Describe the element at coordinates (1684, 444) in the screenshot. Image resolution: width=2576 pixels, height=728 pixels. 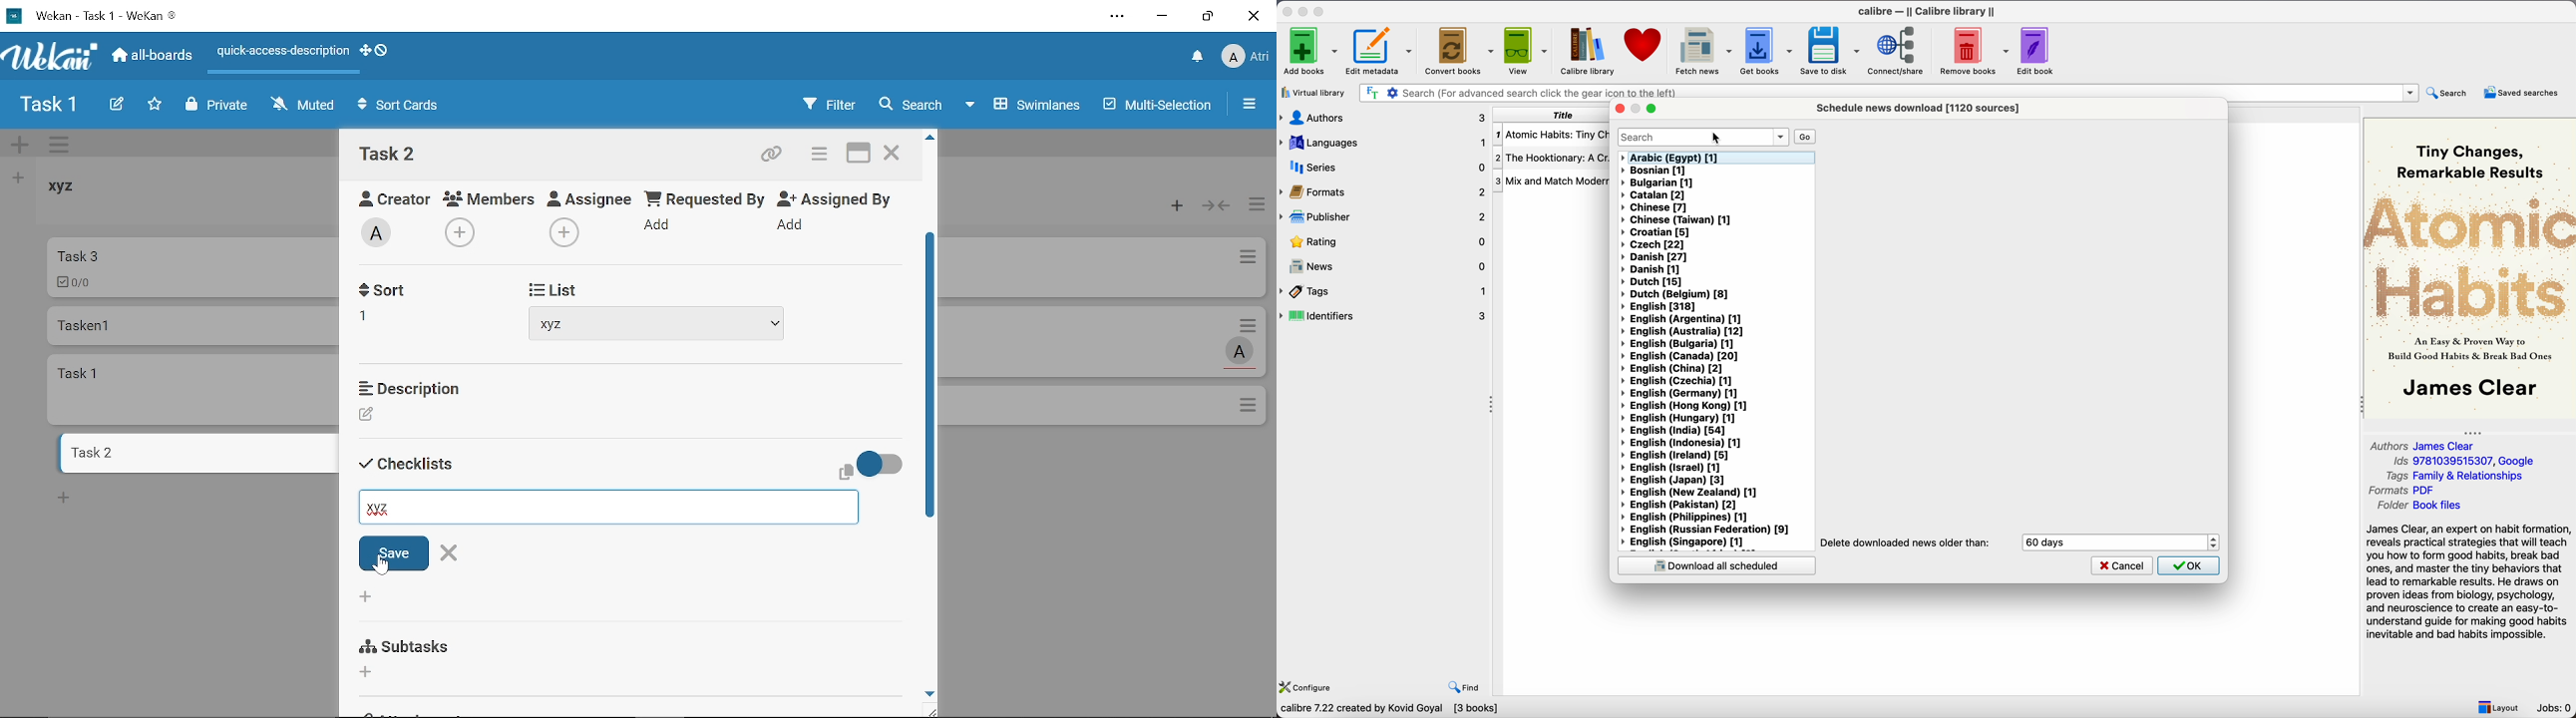
I see `English (Indonesia) [1]` at that location.